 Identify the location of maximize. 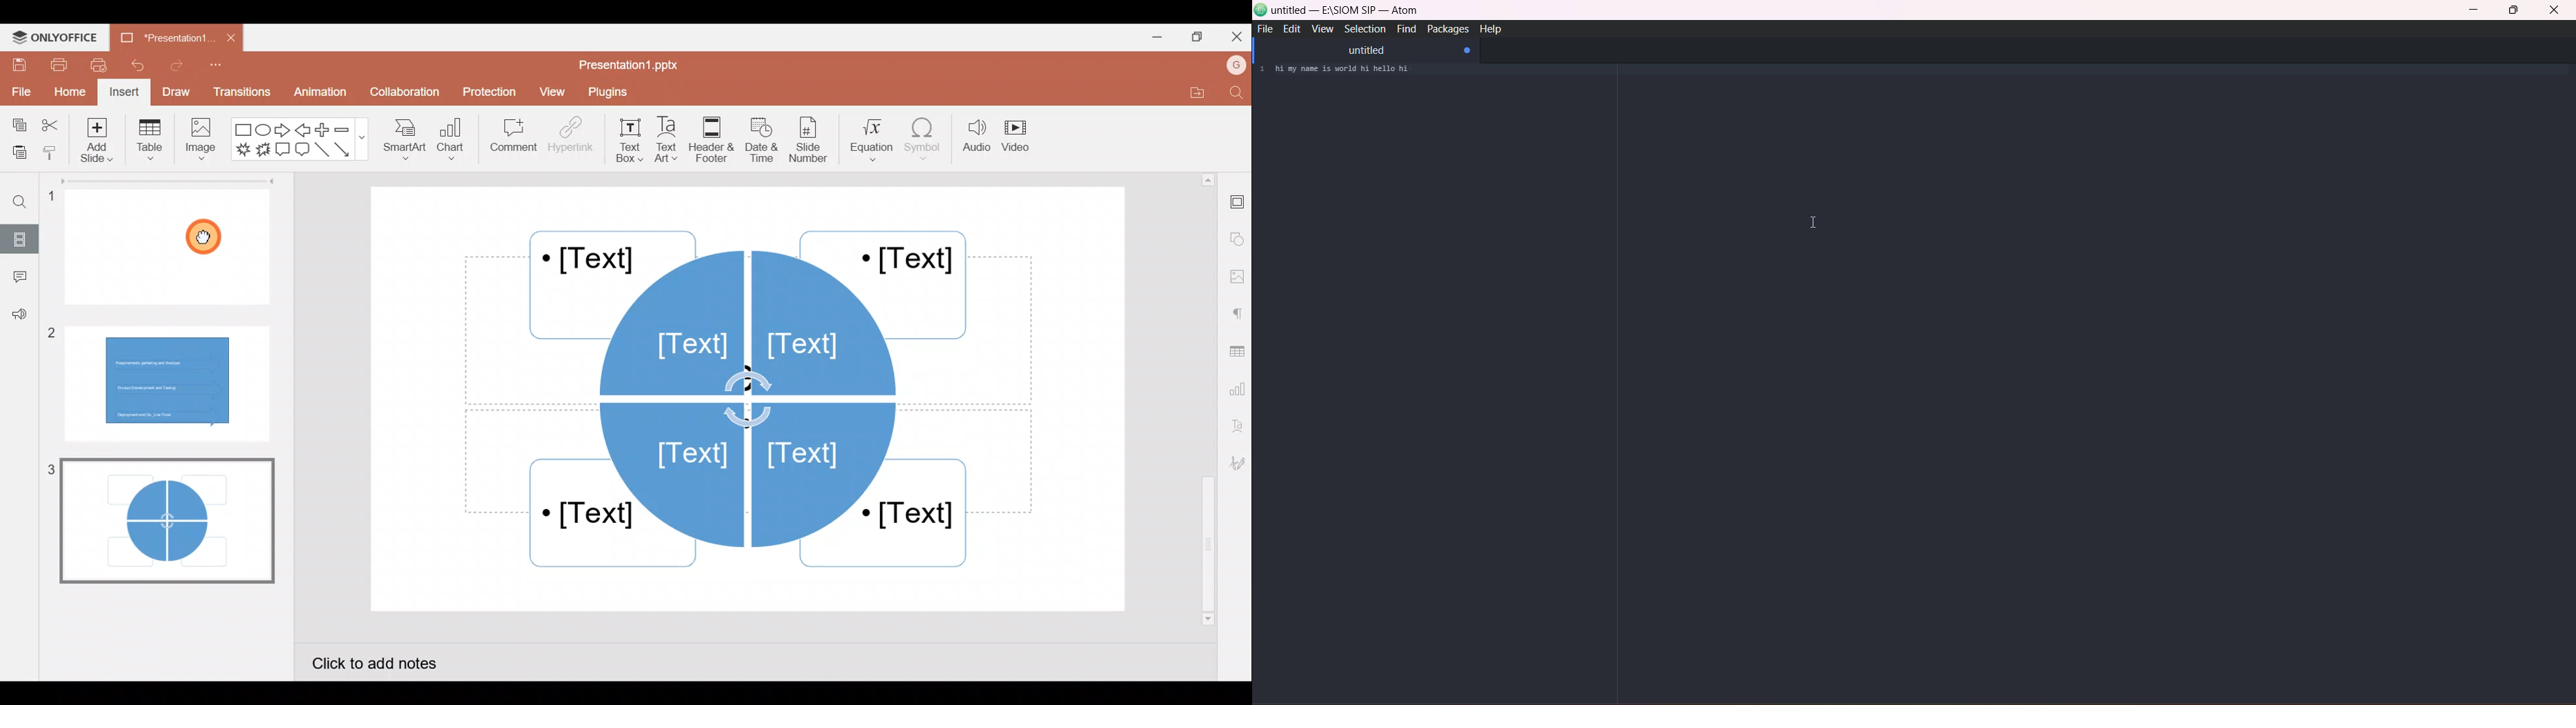
(2514, 11).